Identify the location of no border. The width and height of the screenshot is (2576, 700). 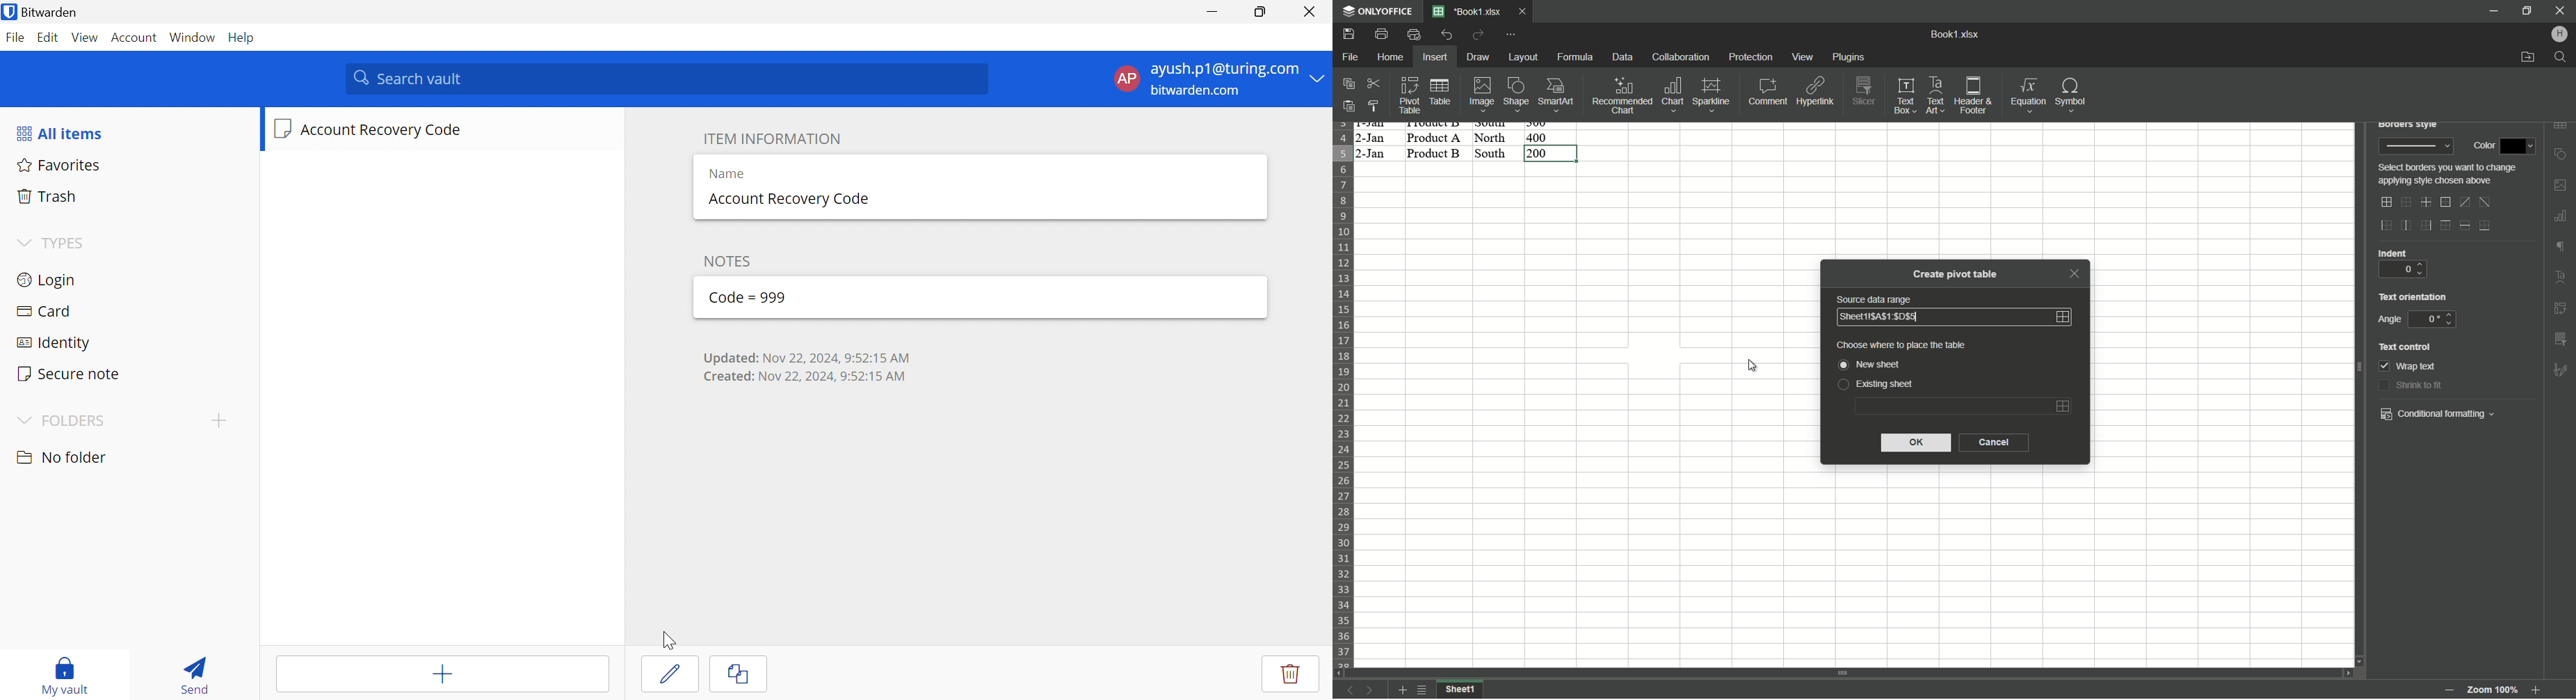
(2403, 203).